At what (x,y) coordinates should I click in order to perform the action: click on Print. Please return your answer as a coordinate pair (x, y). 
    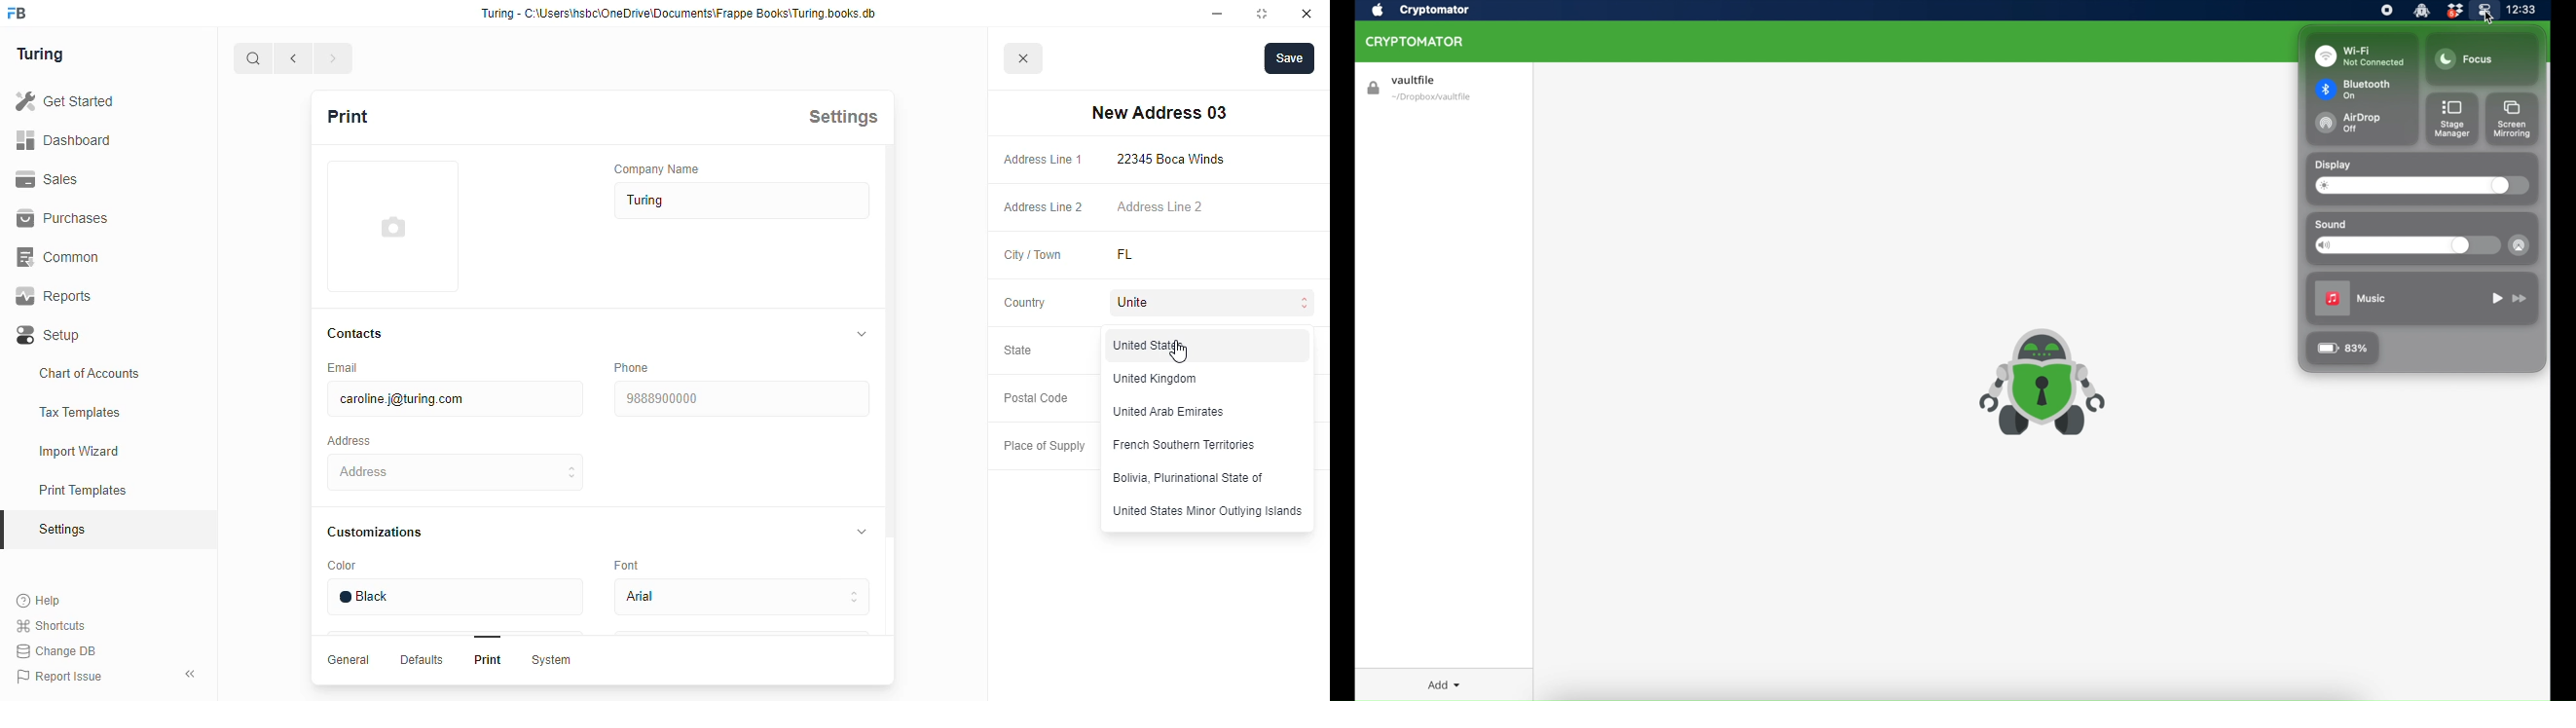
    Looking at the image, I should click on (488, 659).